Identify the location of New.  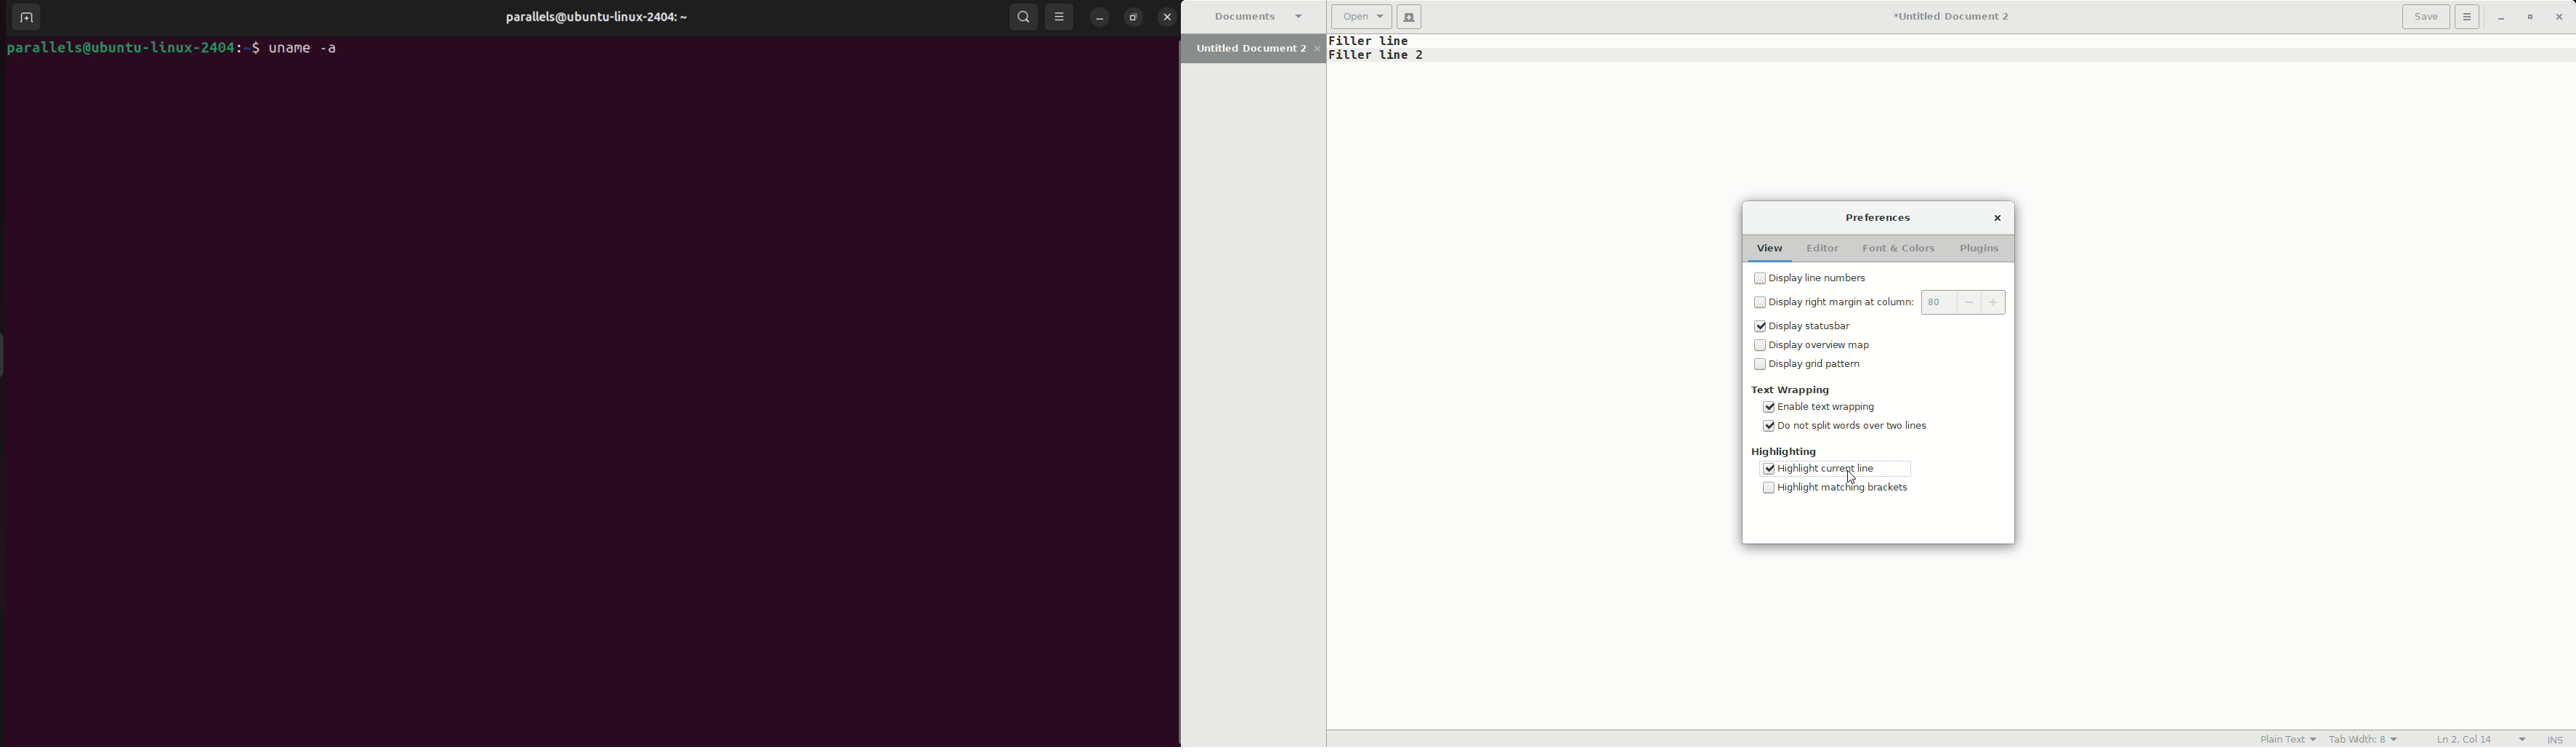
(1413, 17).